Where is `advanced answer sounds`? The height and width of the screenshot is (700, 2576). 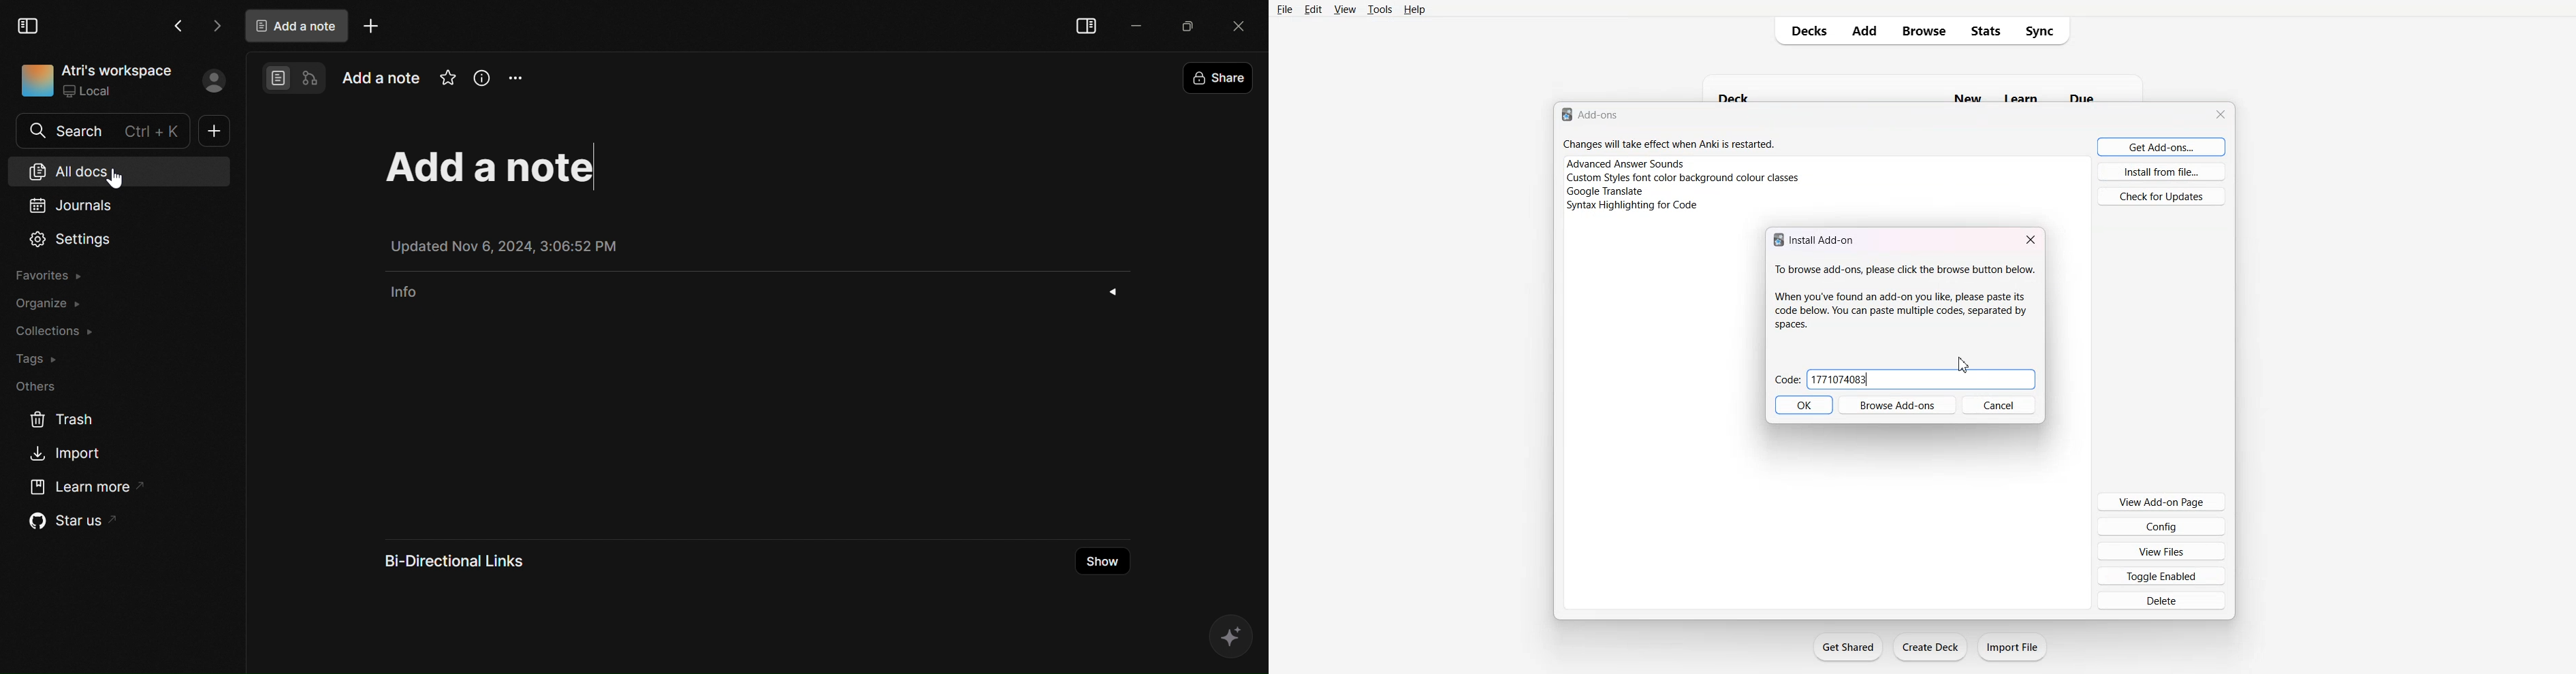 advanced answer sounds is located at coordinates (1626, 163).